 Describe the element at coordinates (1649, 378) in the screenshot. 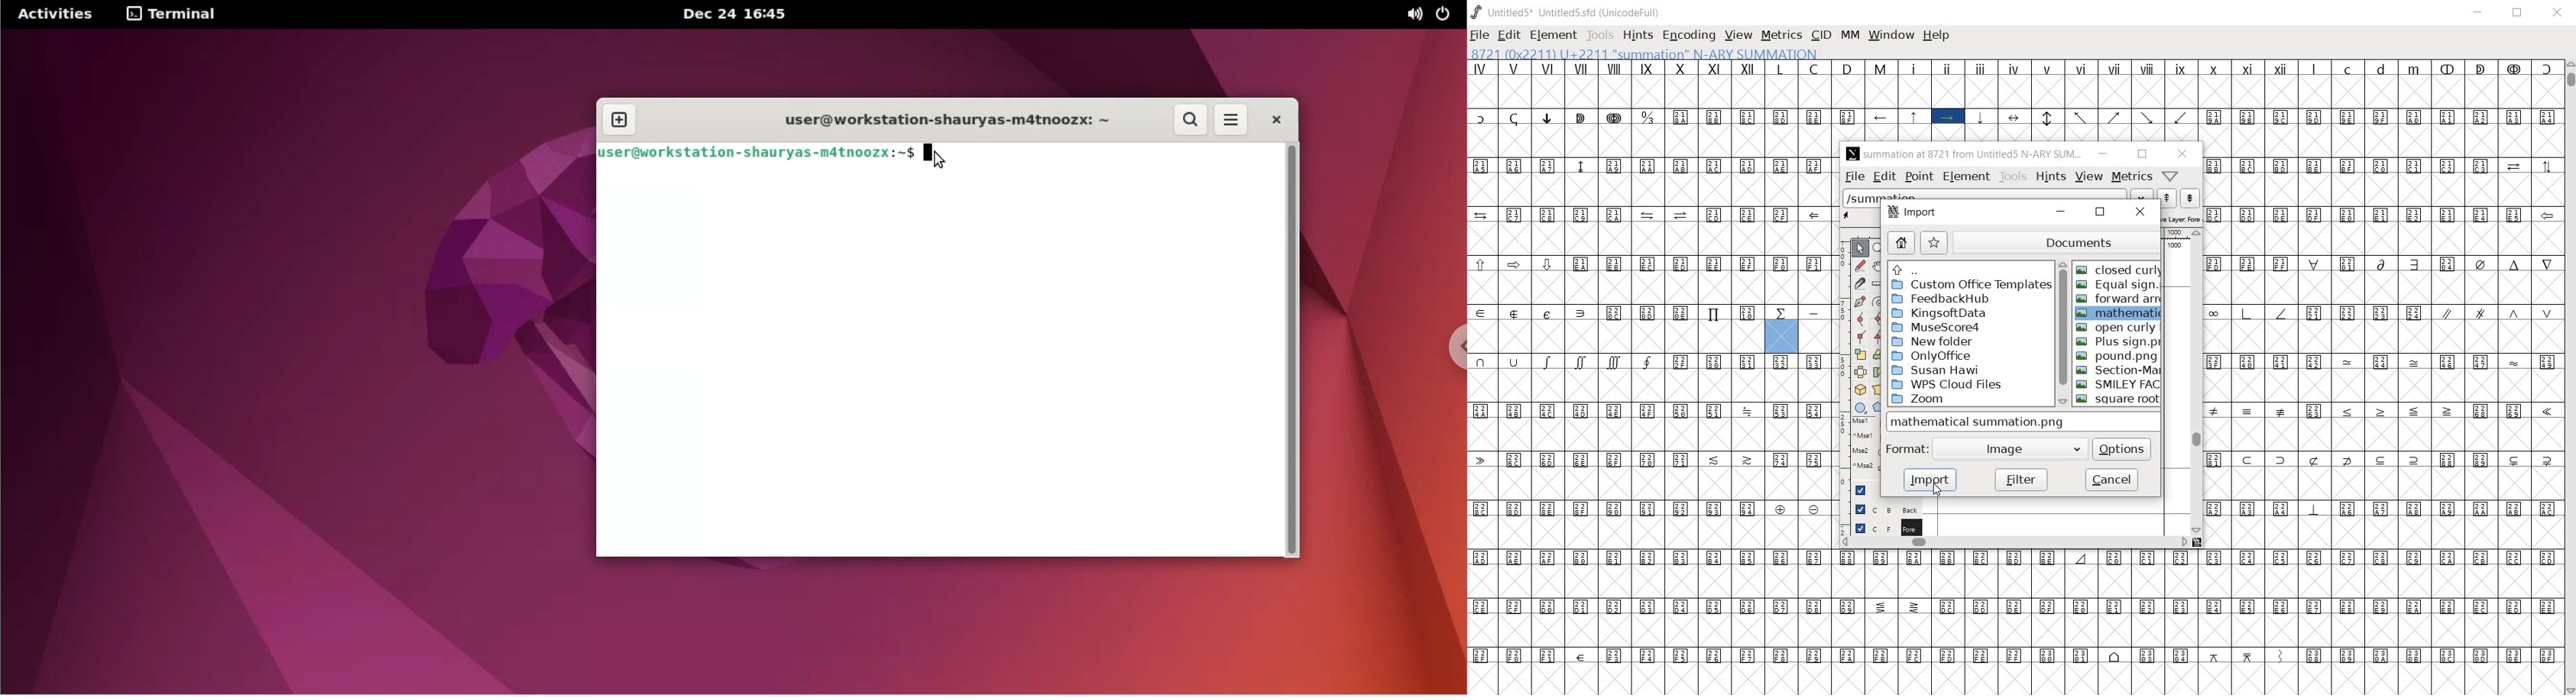

I see `GLYPHS` at that location.